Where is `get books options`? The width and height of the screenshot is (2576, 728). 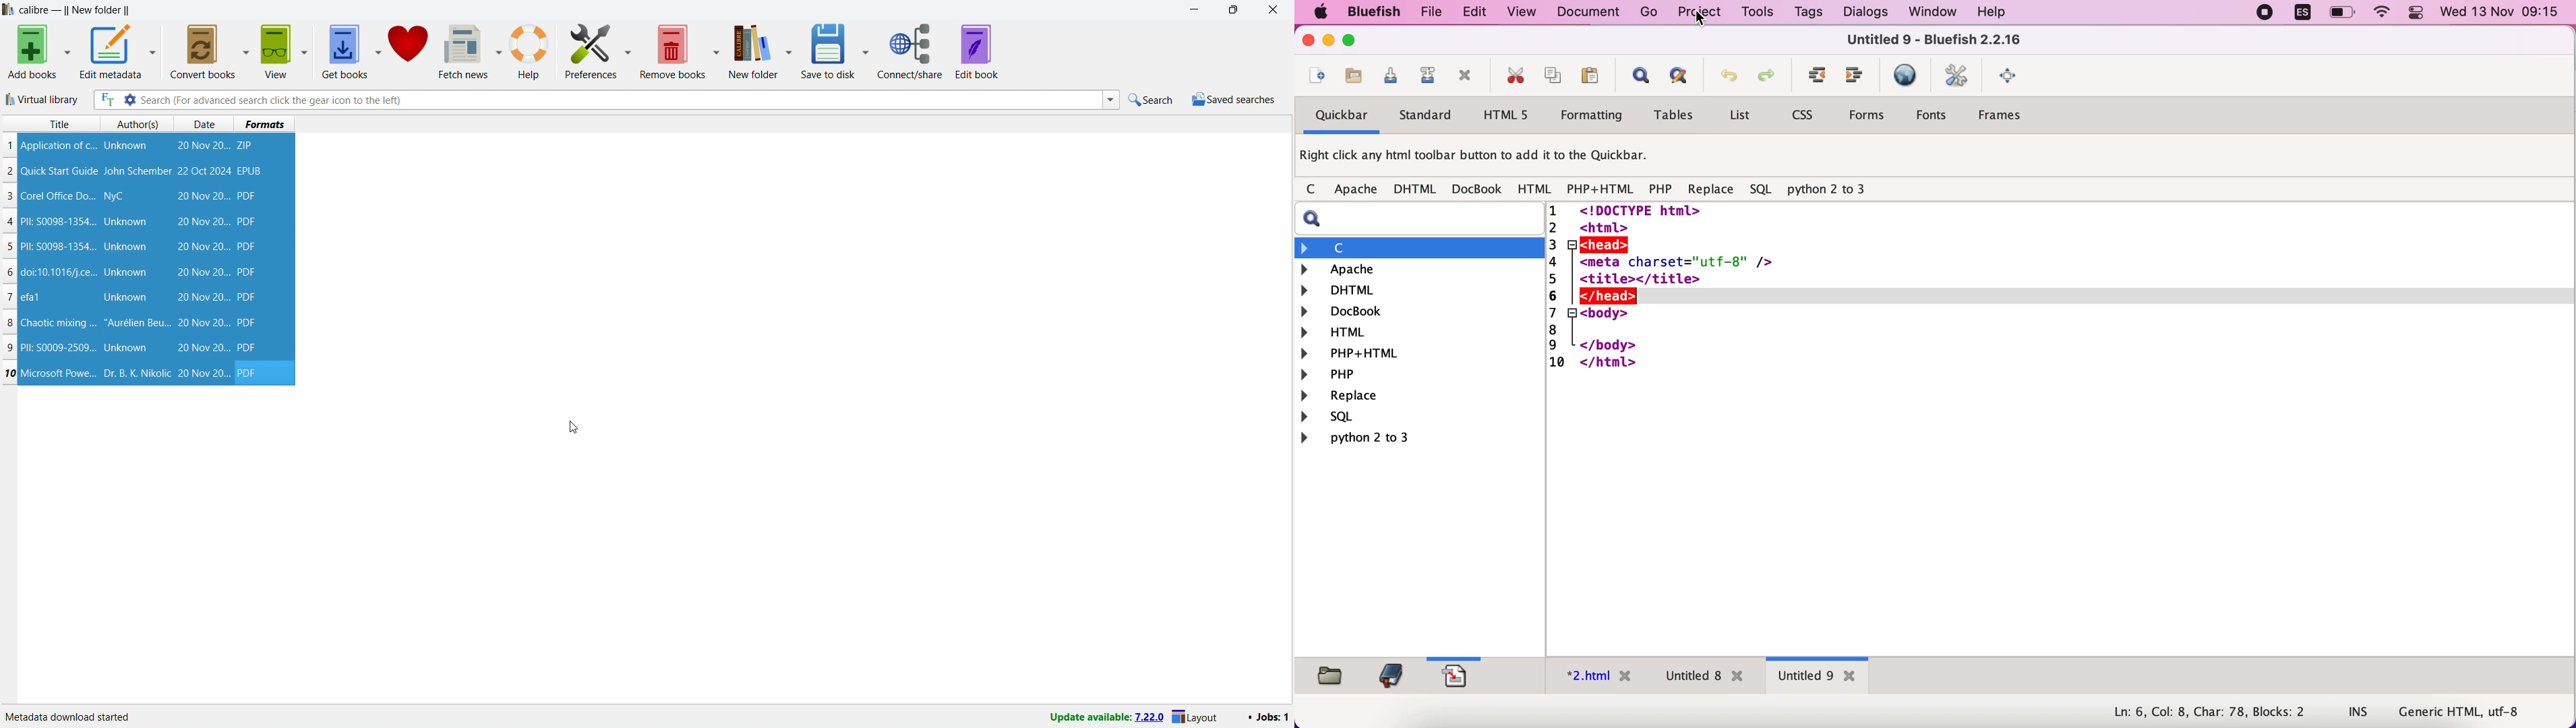 get books options is located at coordinates (378, 51).